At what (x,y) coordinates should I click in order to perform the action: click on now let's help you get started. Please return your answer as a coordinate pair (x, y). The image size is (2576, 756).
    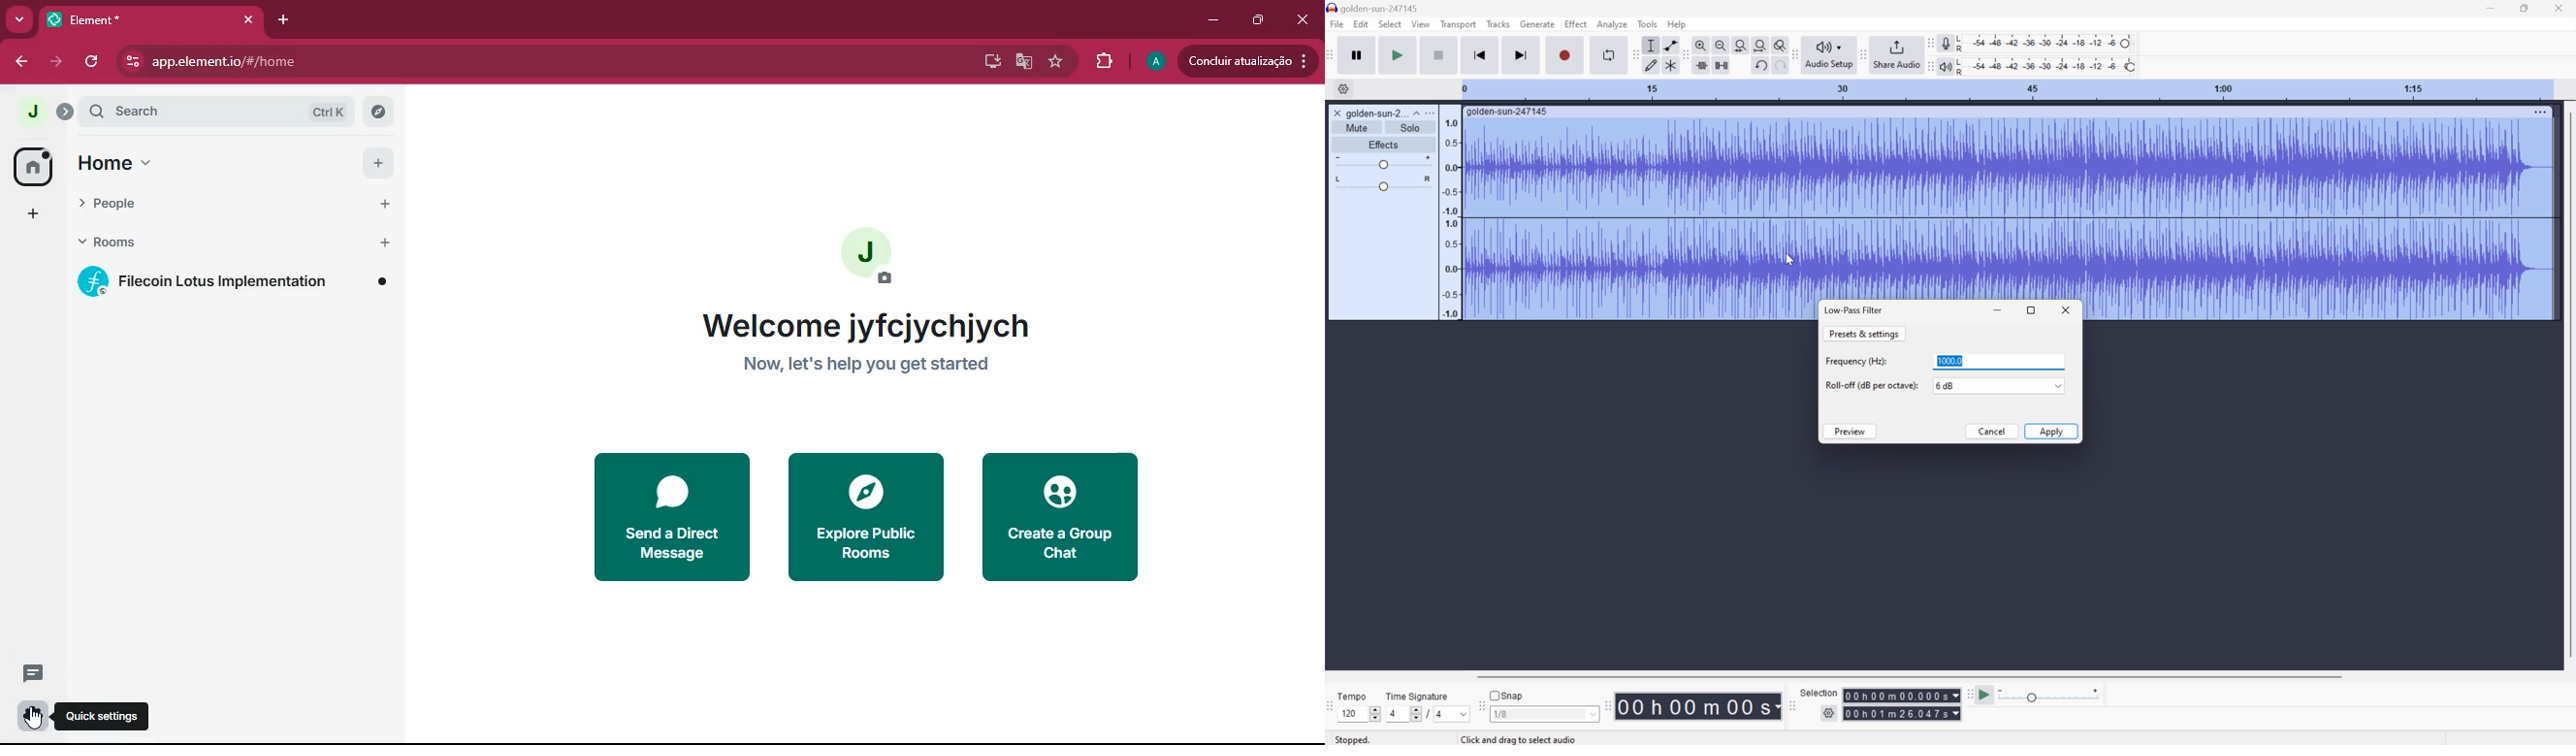
    Looking at the image, I should click on (867, 365).